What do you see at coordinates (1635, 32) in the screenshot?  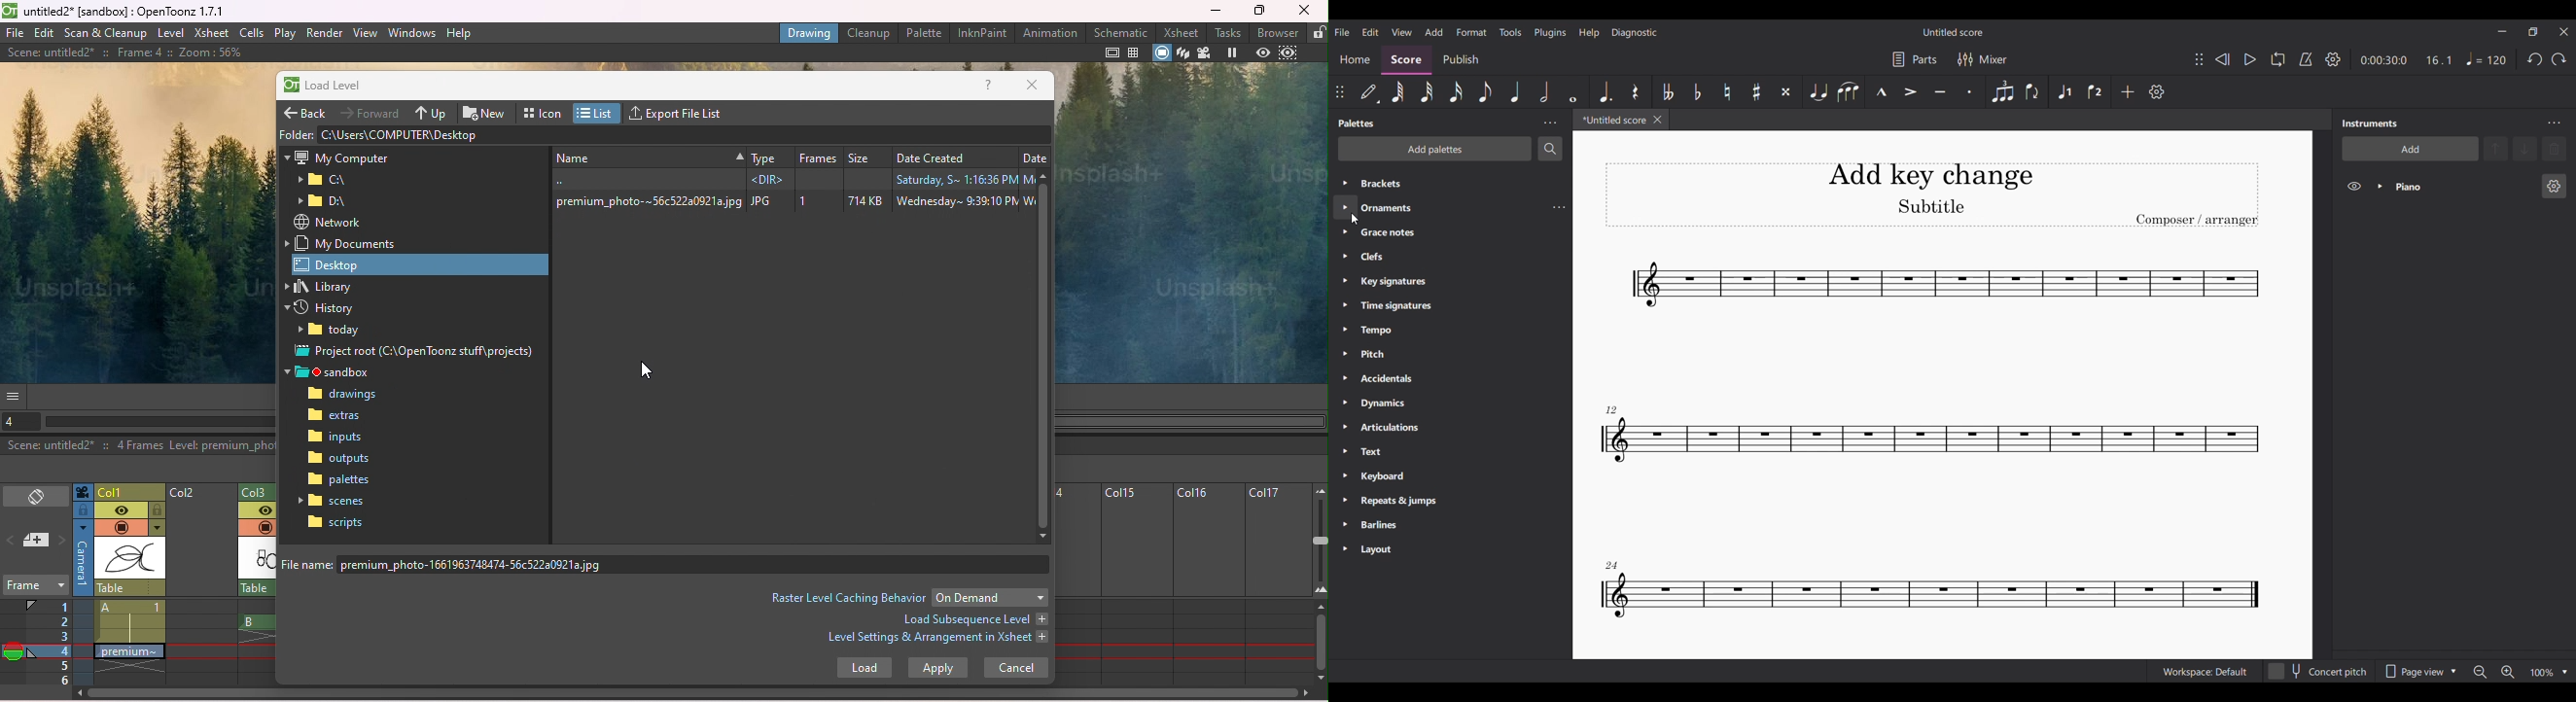 I see `Diagnostic menu` at bounding box center [1635, 32].